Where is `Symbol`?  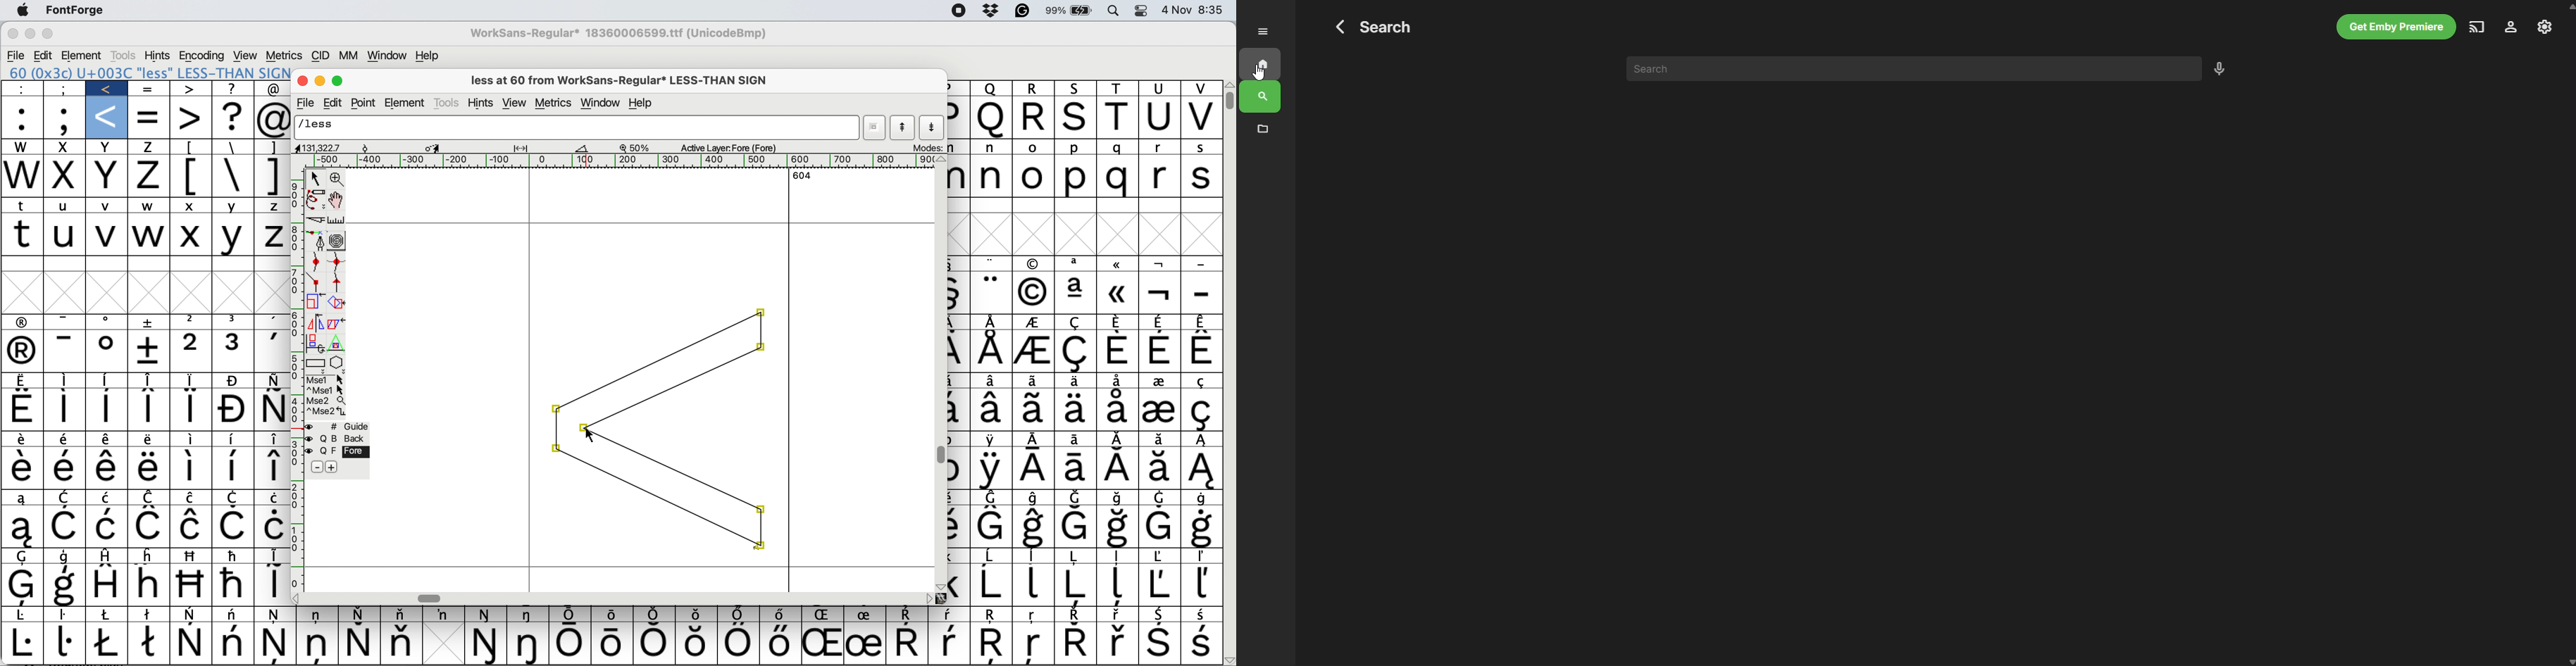 Symbol is located at coordinates (194, 498).